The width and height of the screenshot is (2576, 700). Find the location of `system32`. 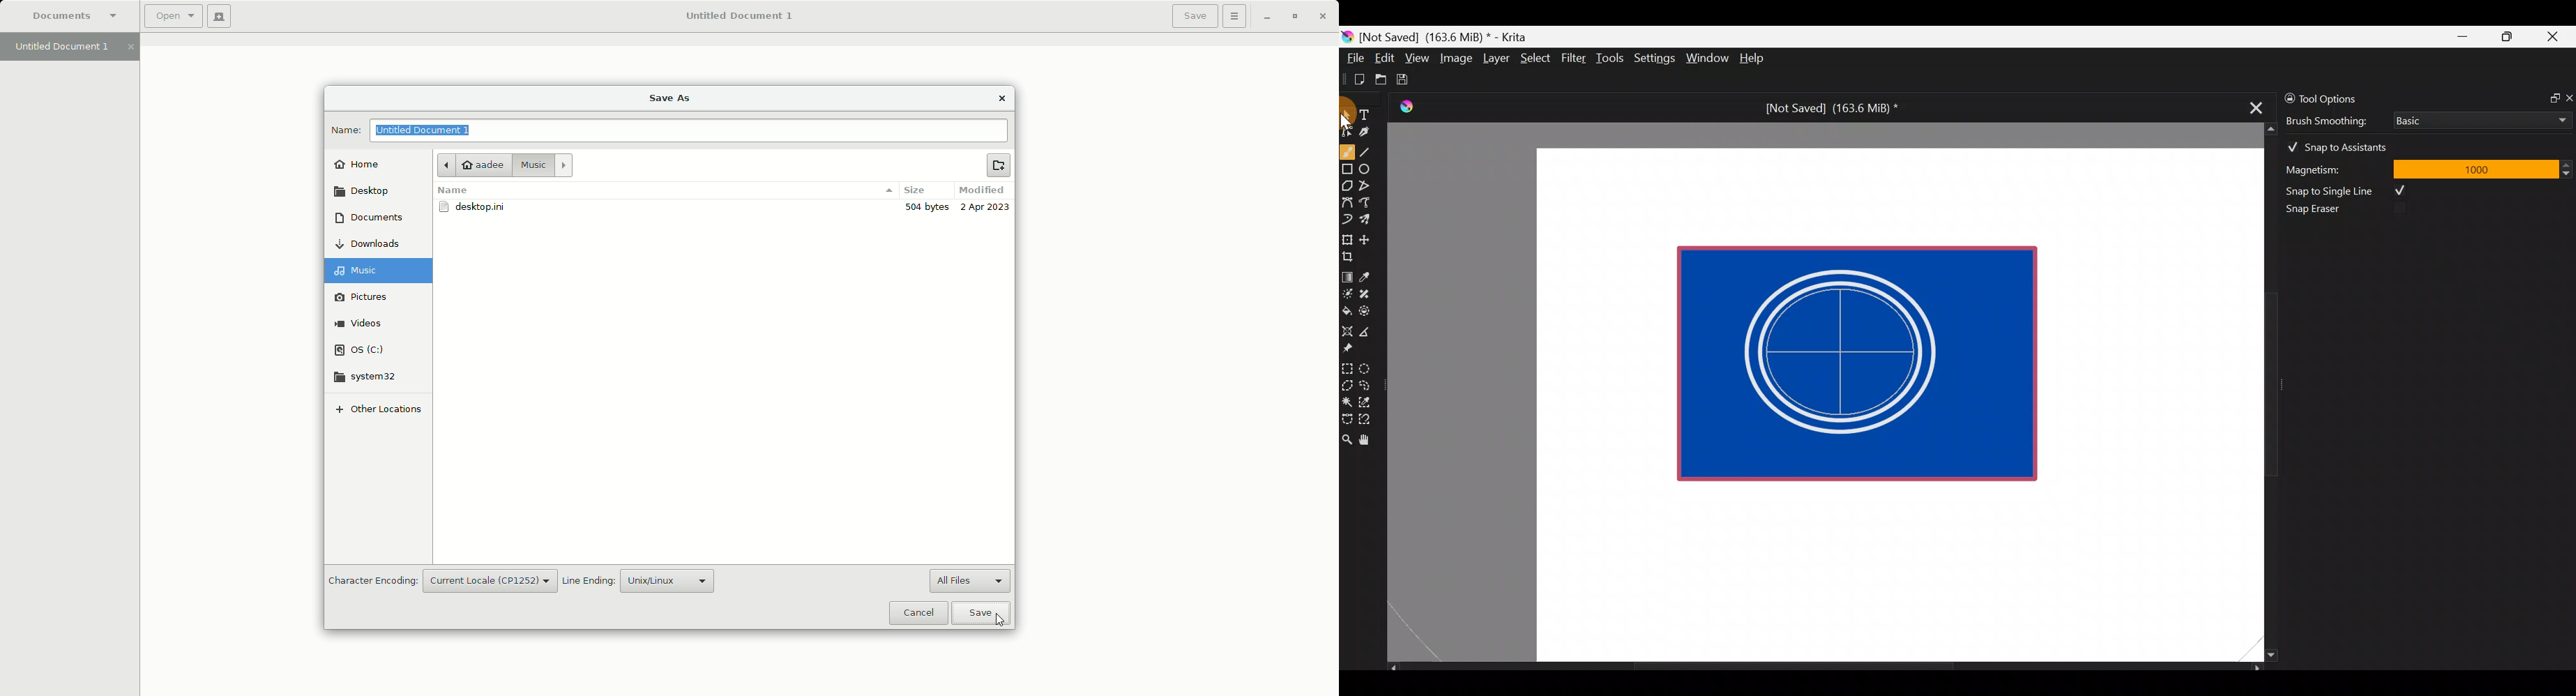

system32 is located at coordinates (378, 377).